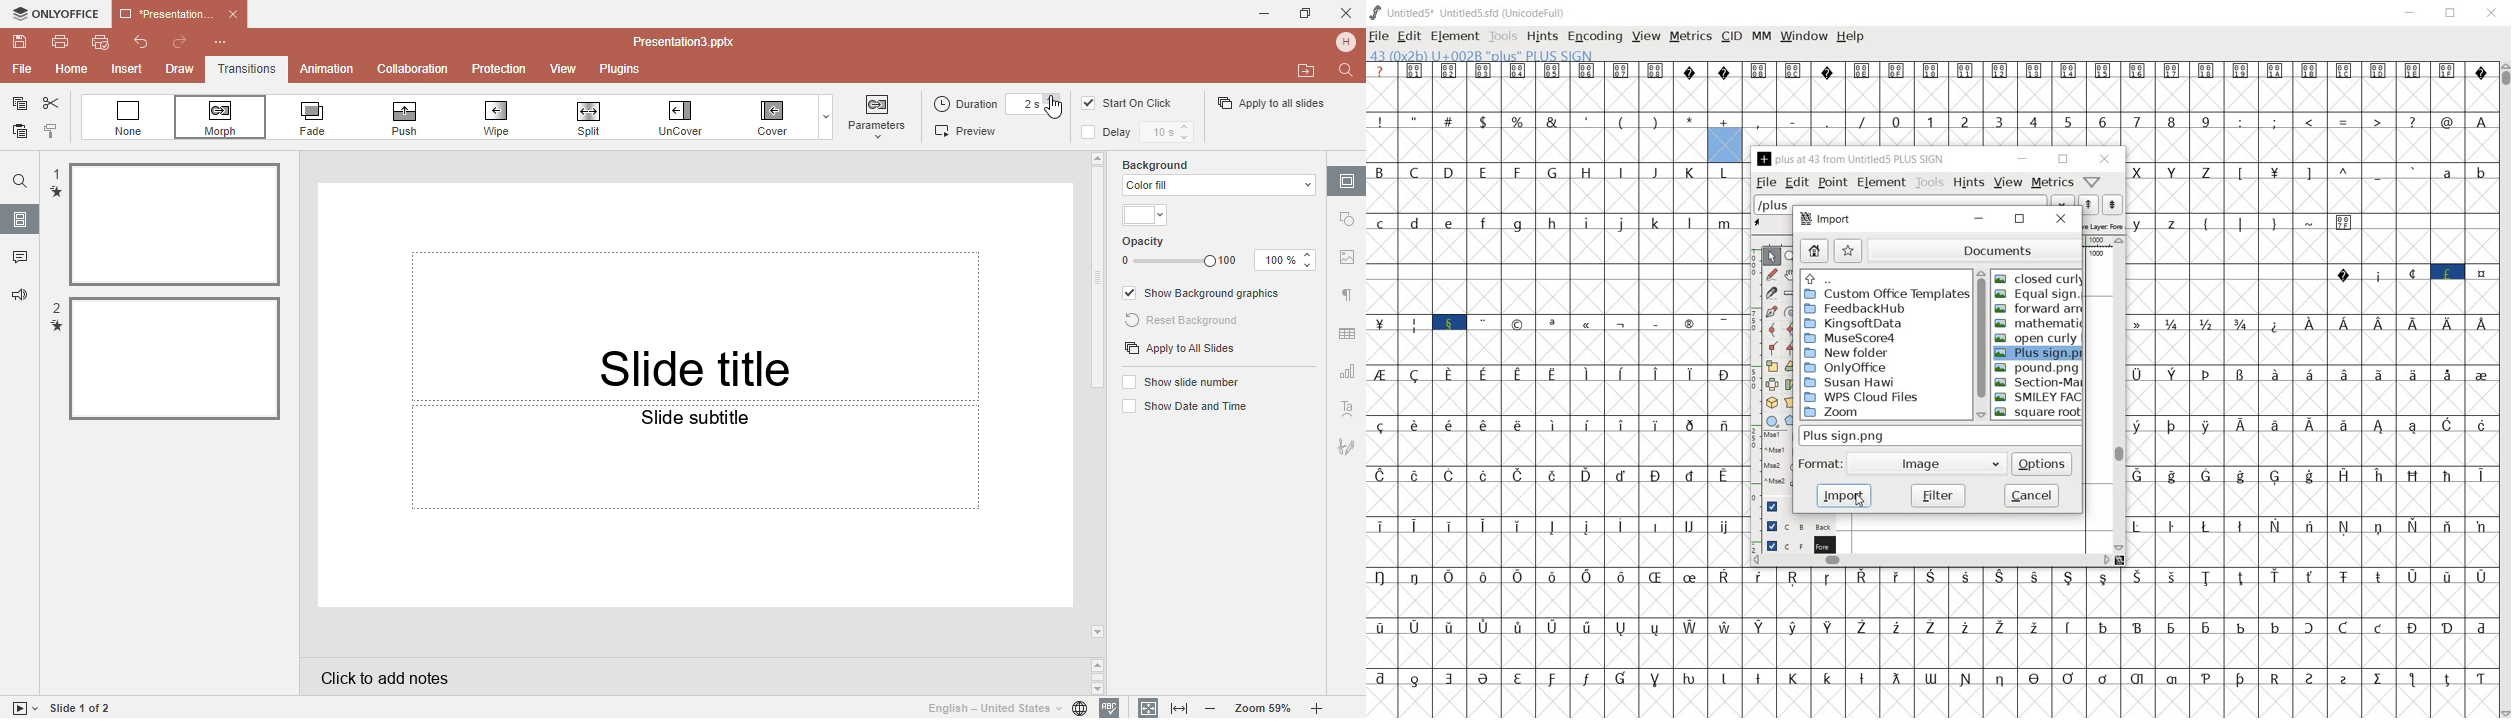  I want to click on Only office, so click(54, 14).